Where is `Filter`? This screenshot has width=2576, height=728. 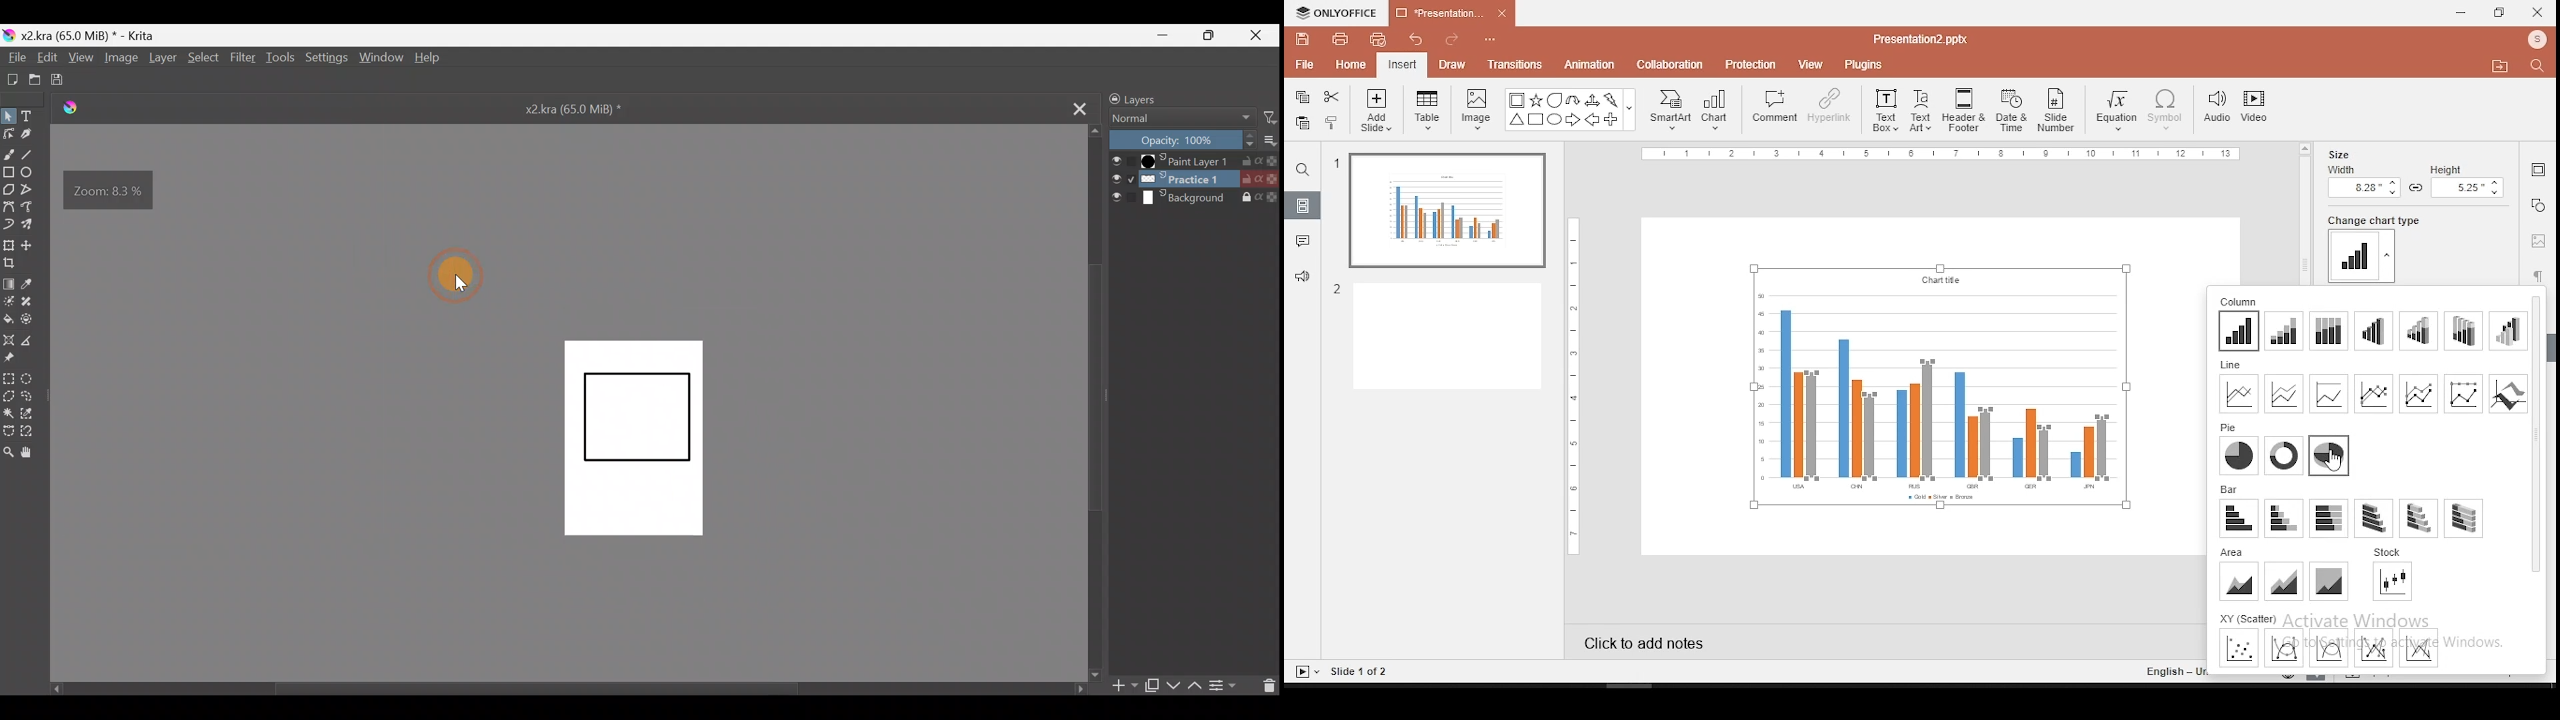
Filter is located at coordinates (1271, 117).